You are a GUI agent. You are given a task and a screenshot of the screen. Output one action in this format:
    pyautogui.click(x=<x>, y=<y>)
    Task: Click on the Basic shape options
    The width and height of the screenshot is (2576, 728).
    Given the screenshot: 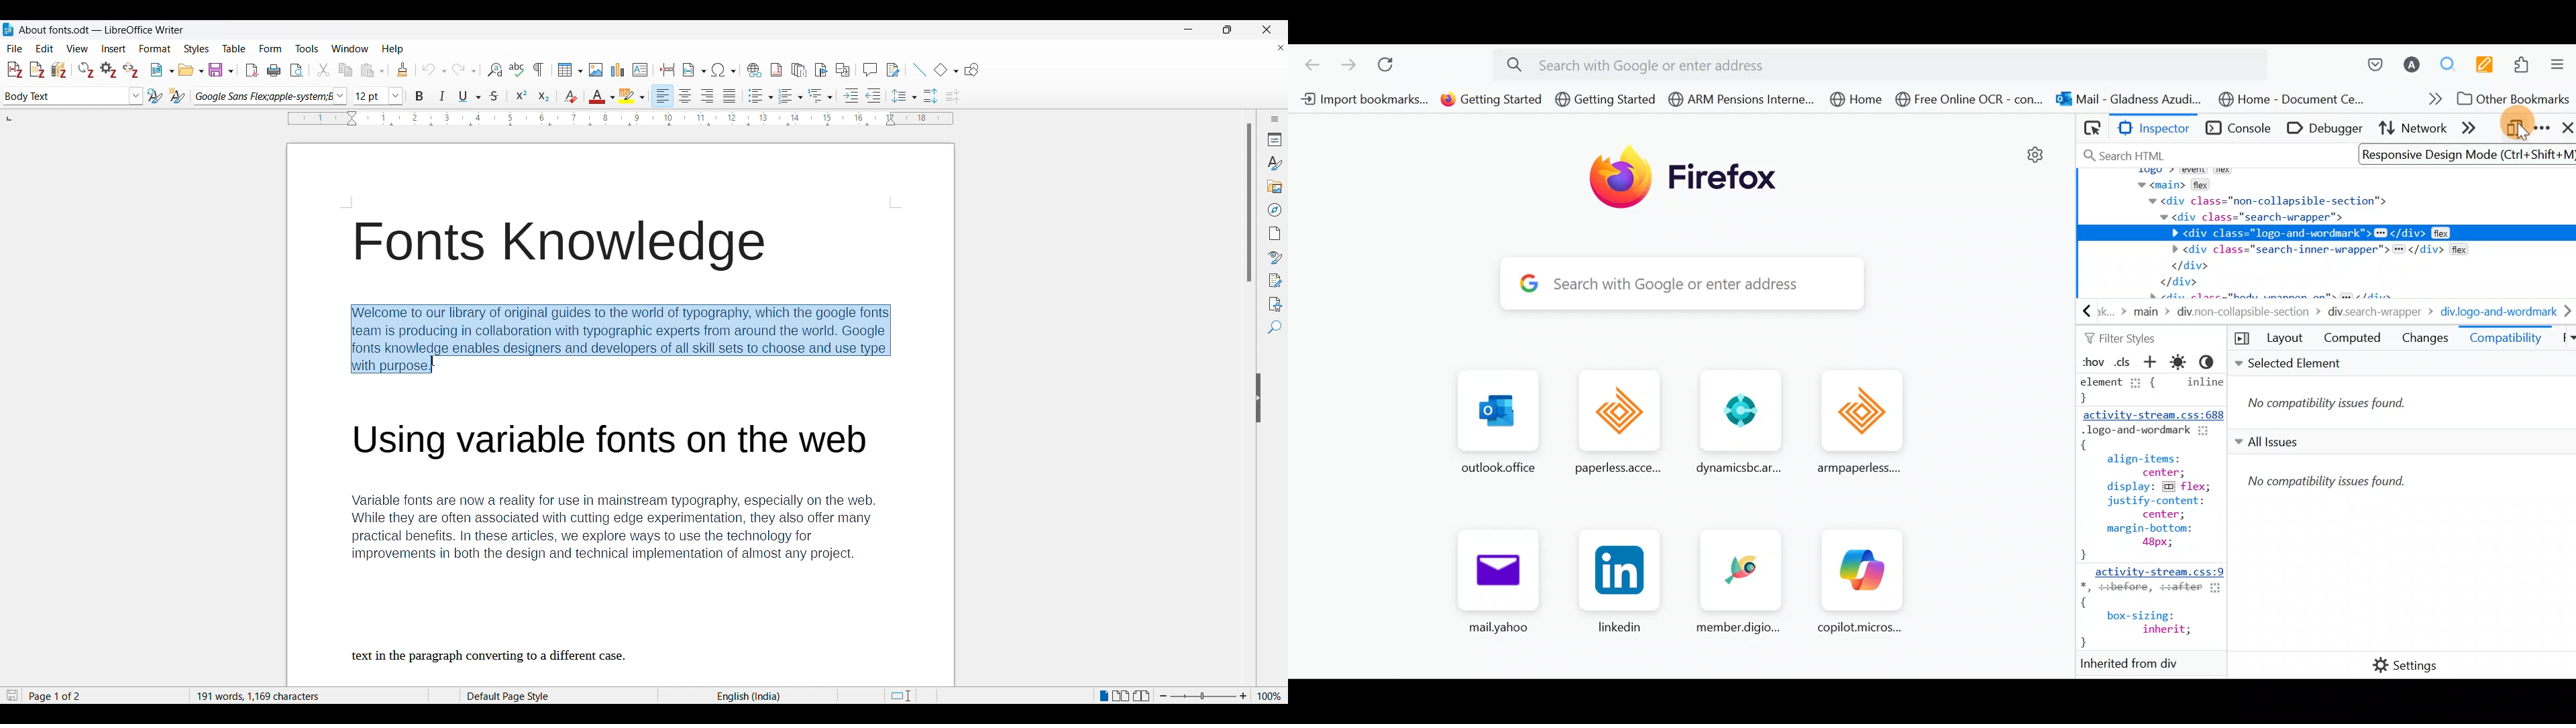 What is the action you would take?
    pyautogui.click(x=947, y=69)
    